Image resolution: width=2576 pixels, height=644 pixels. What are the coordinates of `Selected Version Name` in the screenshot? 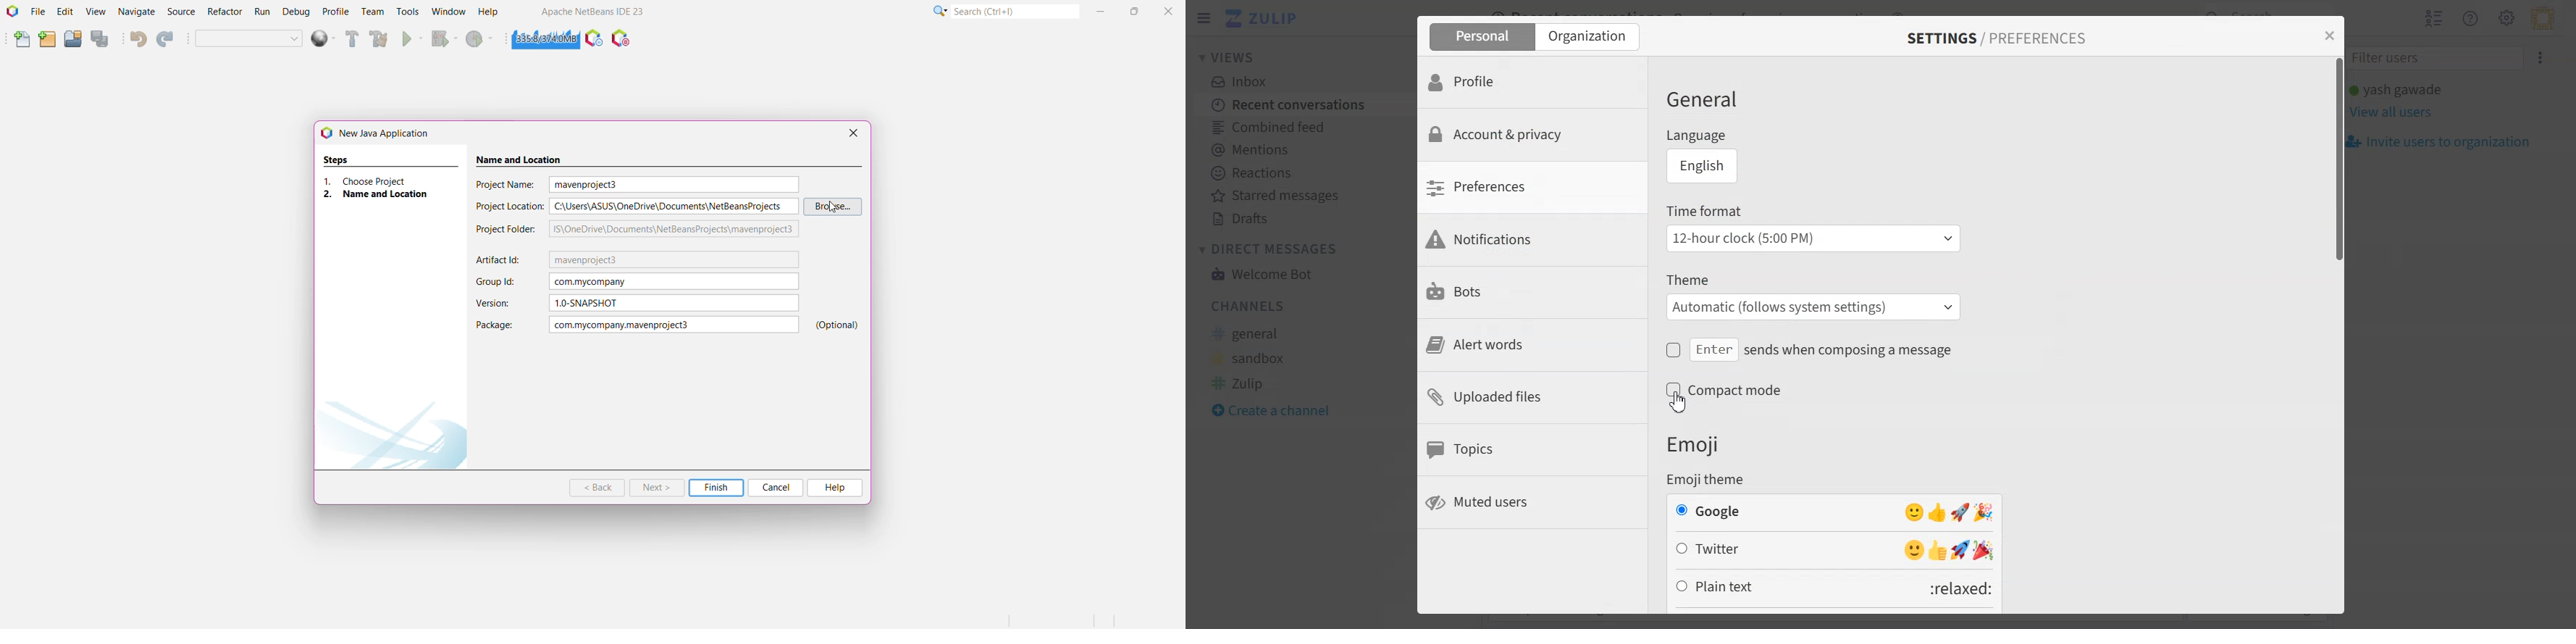 It's located at (675, 303).